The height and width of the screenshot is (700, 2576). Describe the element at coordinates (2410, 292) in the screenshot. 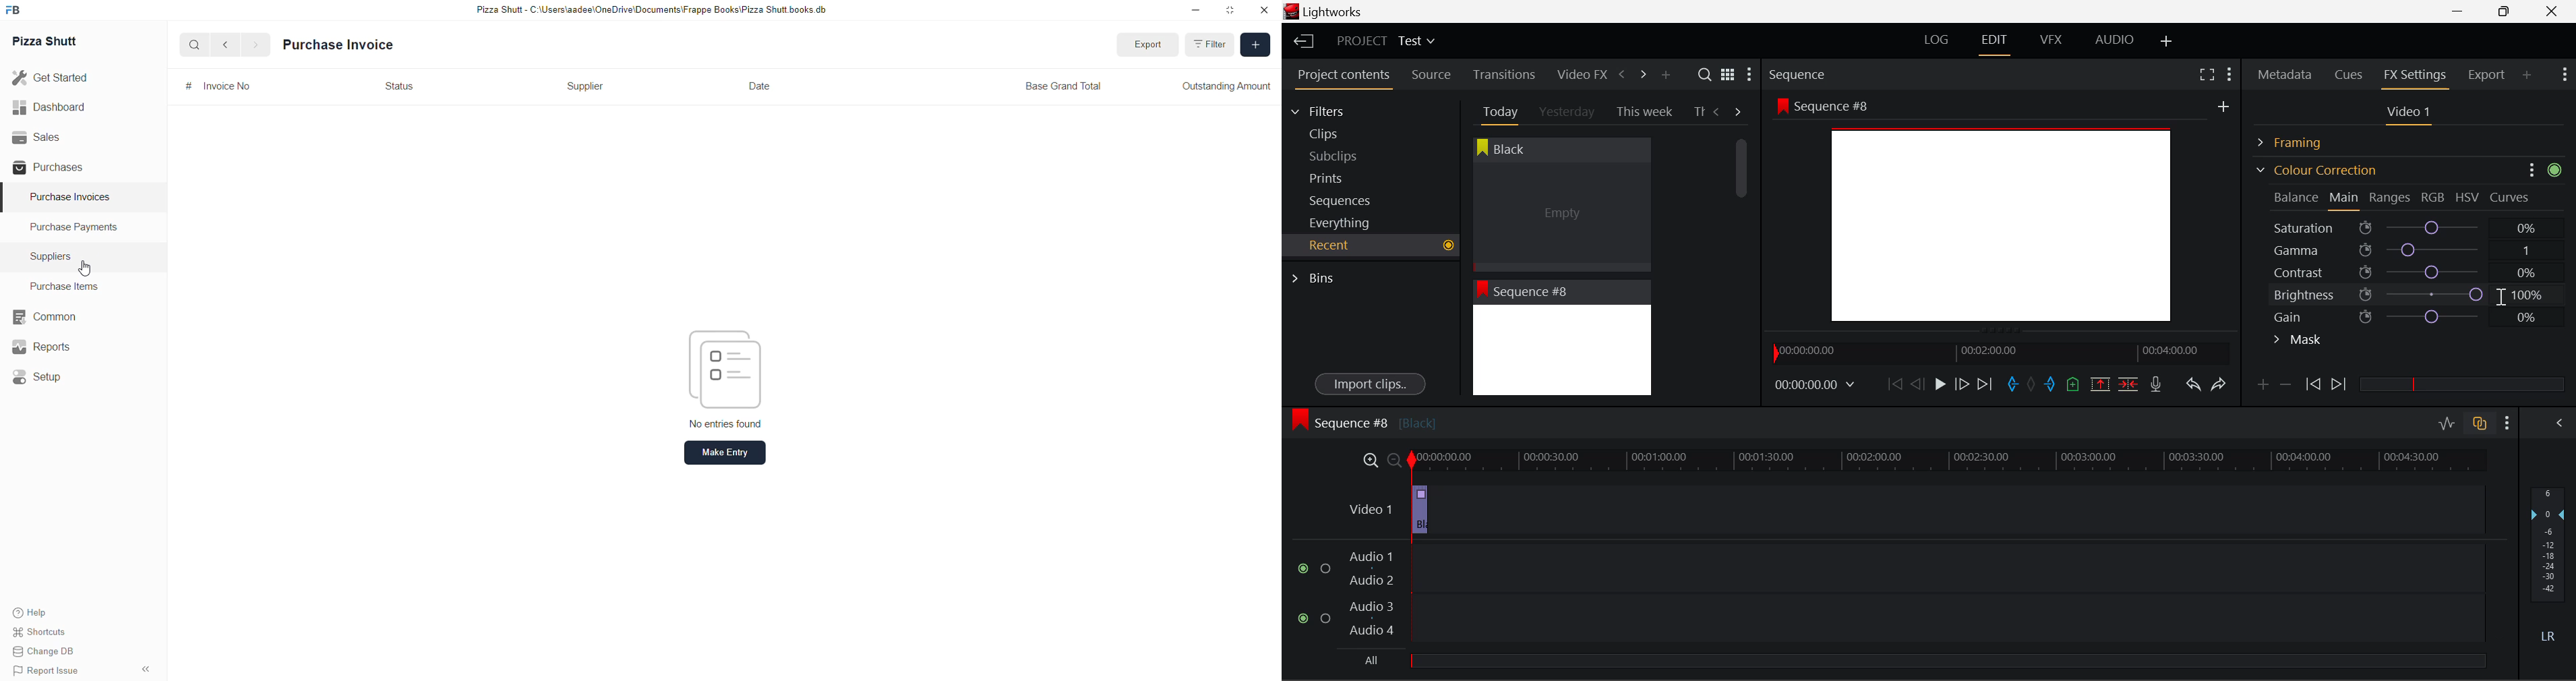

I see `Brightness` at that location.